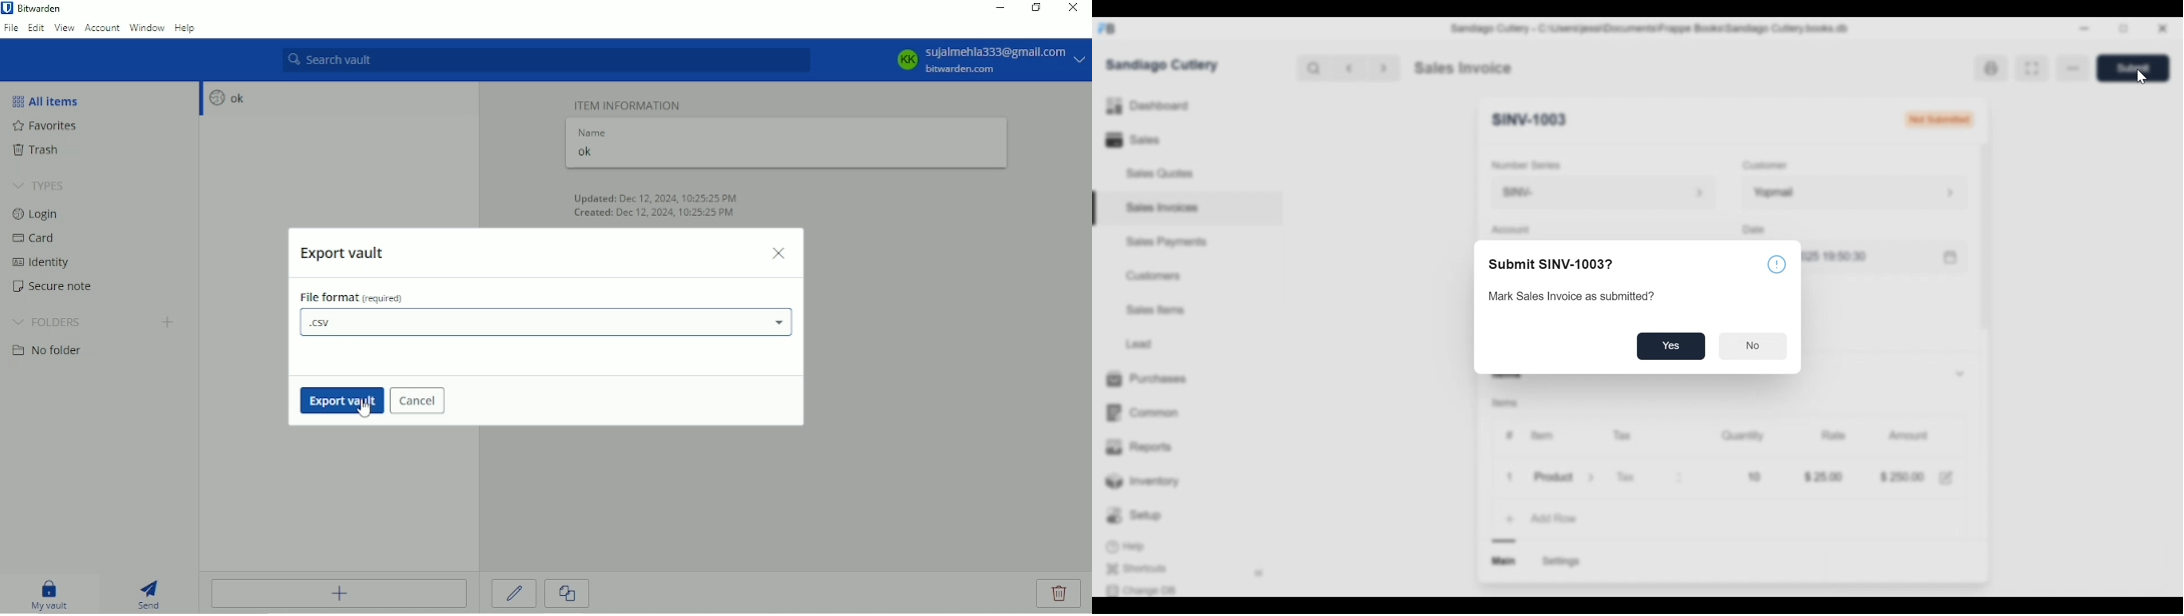 The height and width of the screenshot is (616, 2184). Describe the element at coordinates (1071, 9) in the screenshot. I see `Close` at that location.